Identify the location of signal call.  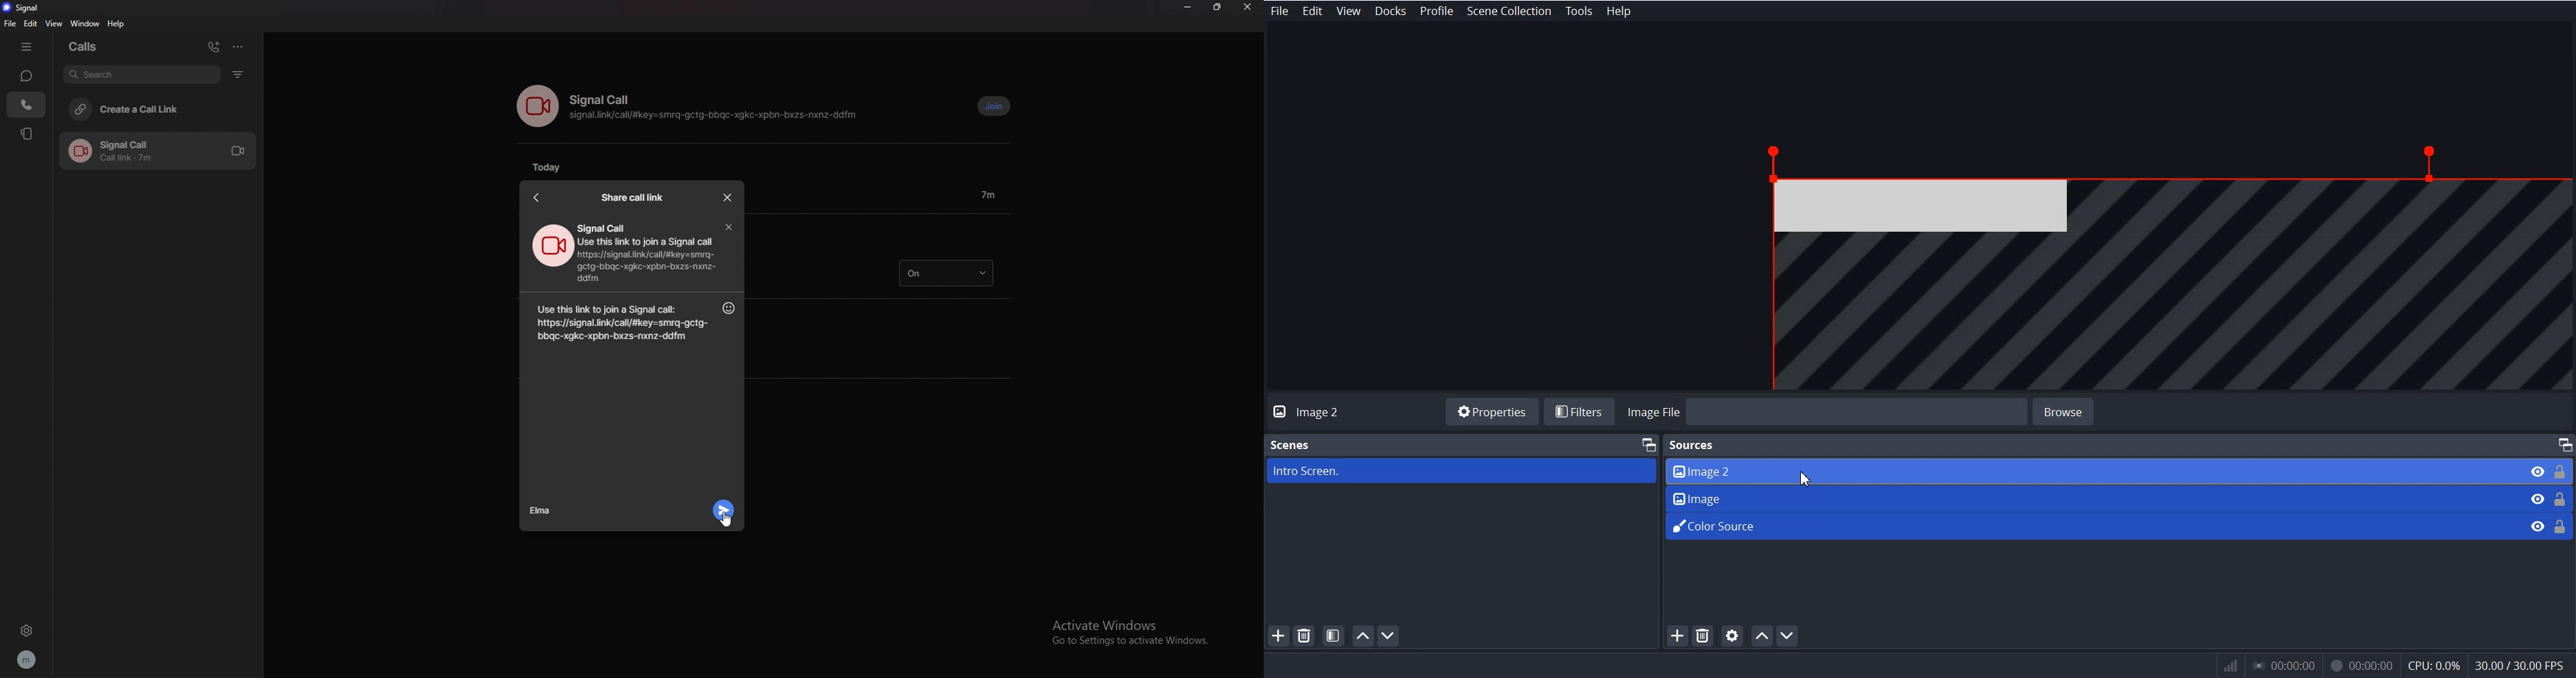
(603, 100).